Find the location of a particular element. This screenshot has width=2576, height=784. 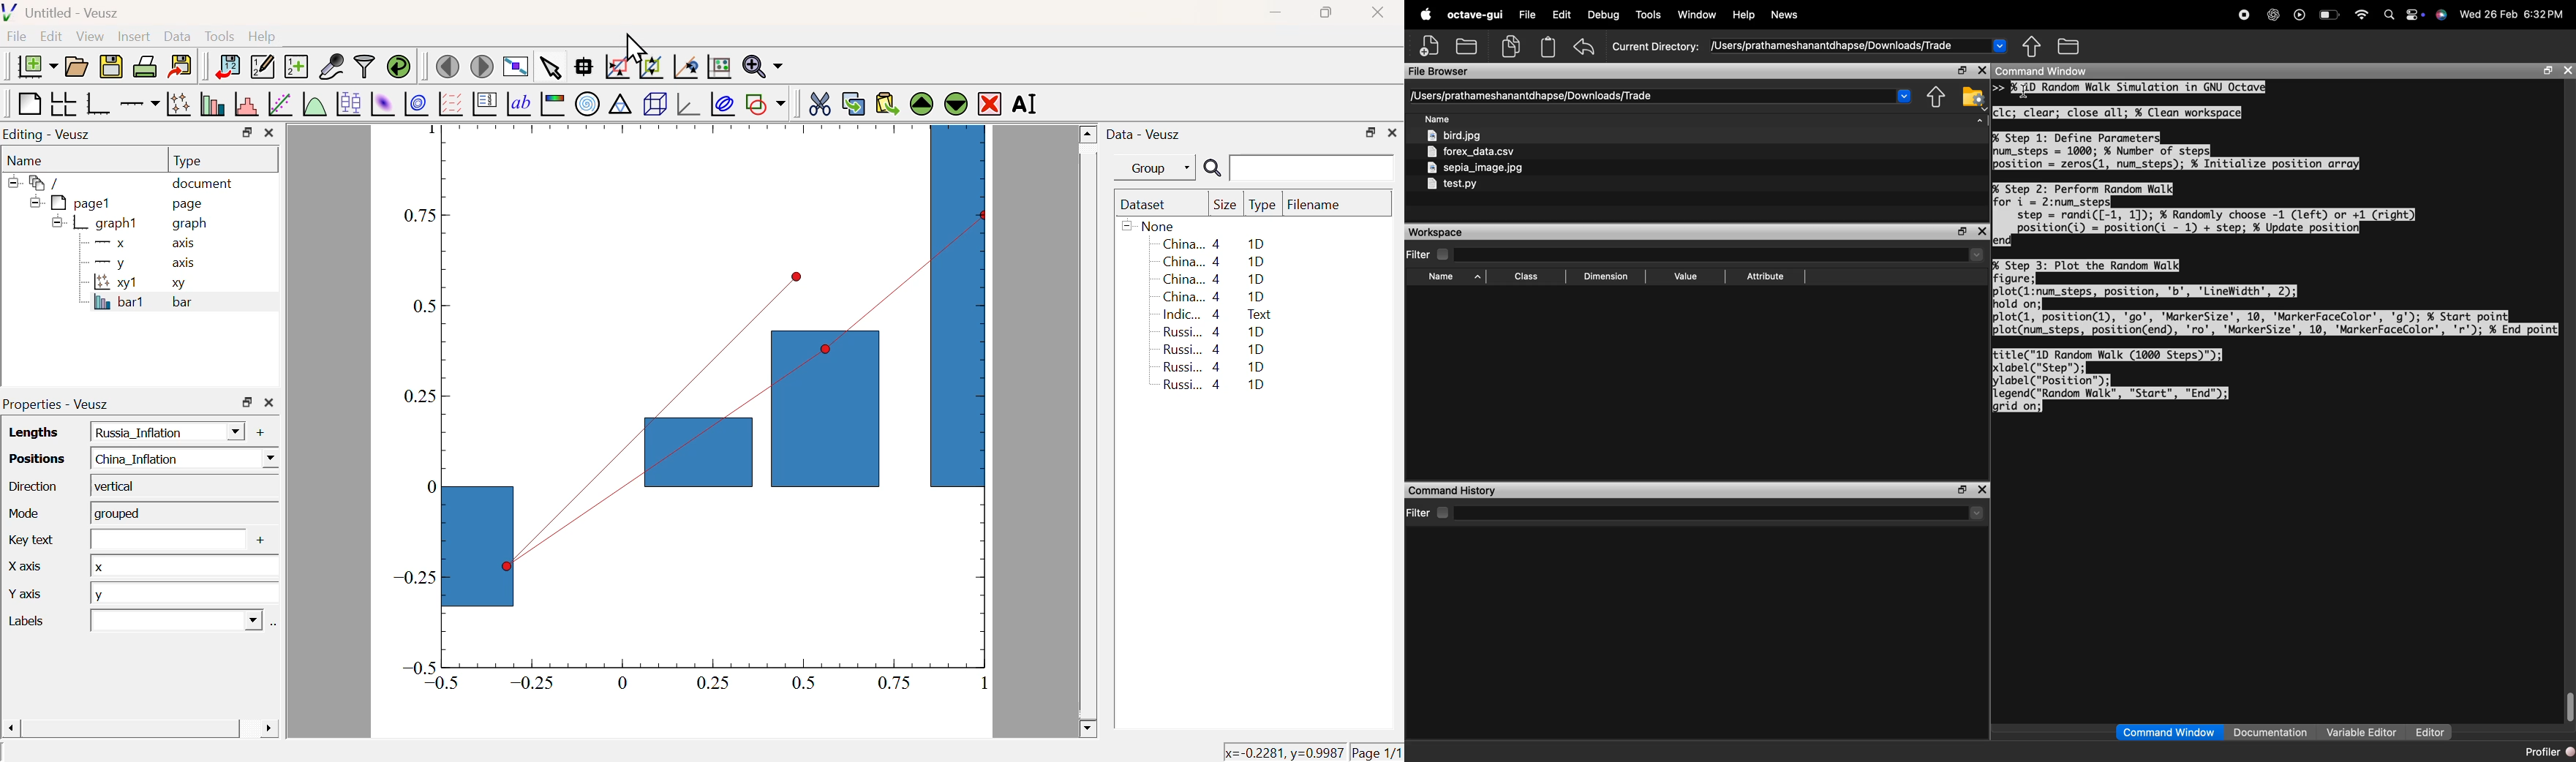

vertical scrollbar is located at coordinates (2568, 704).